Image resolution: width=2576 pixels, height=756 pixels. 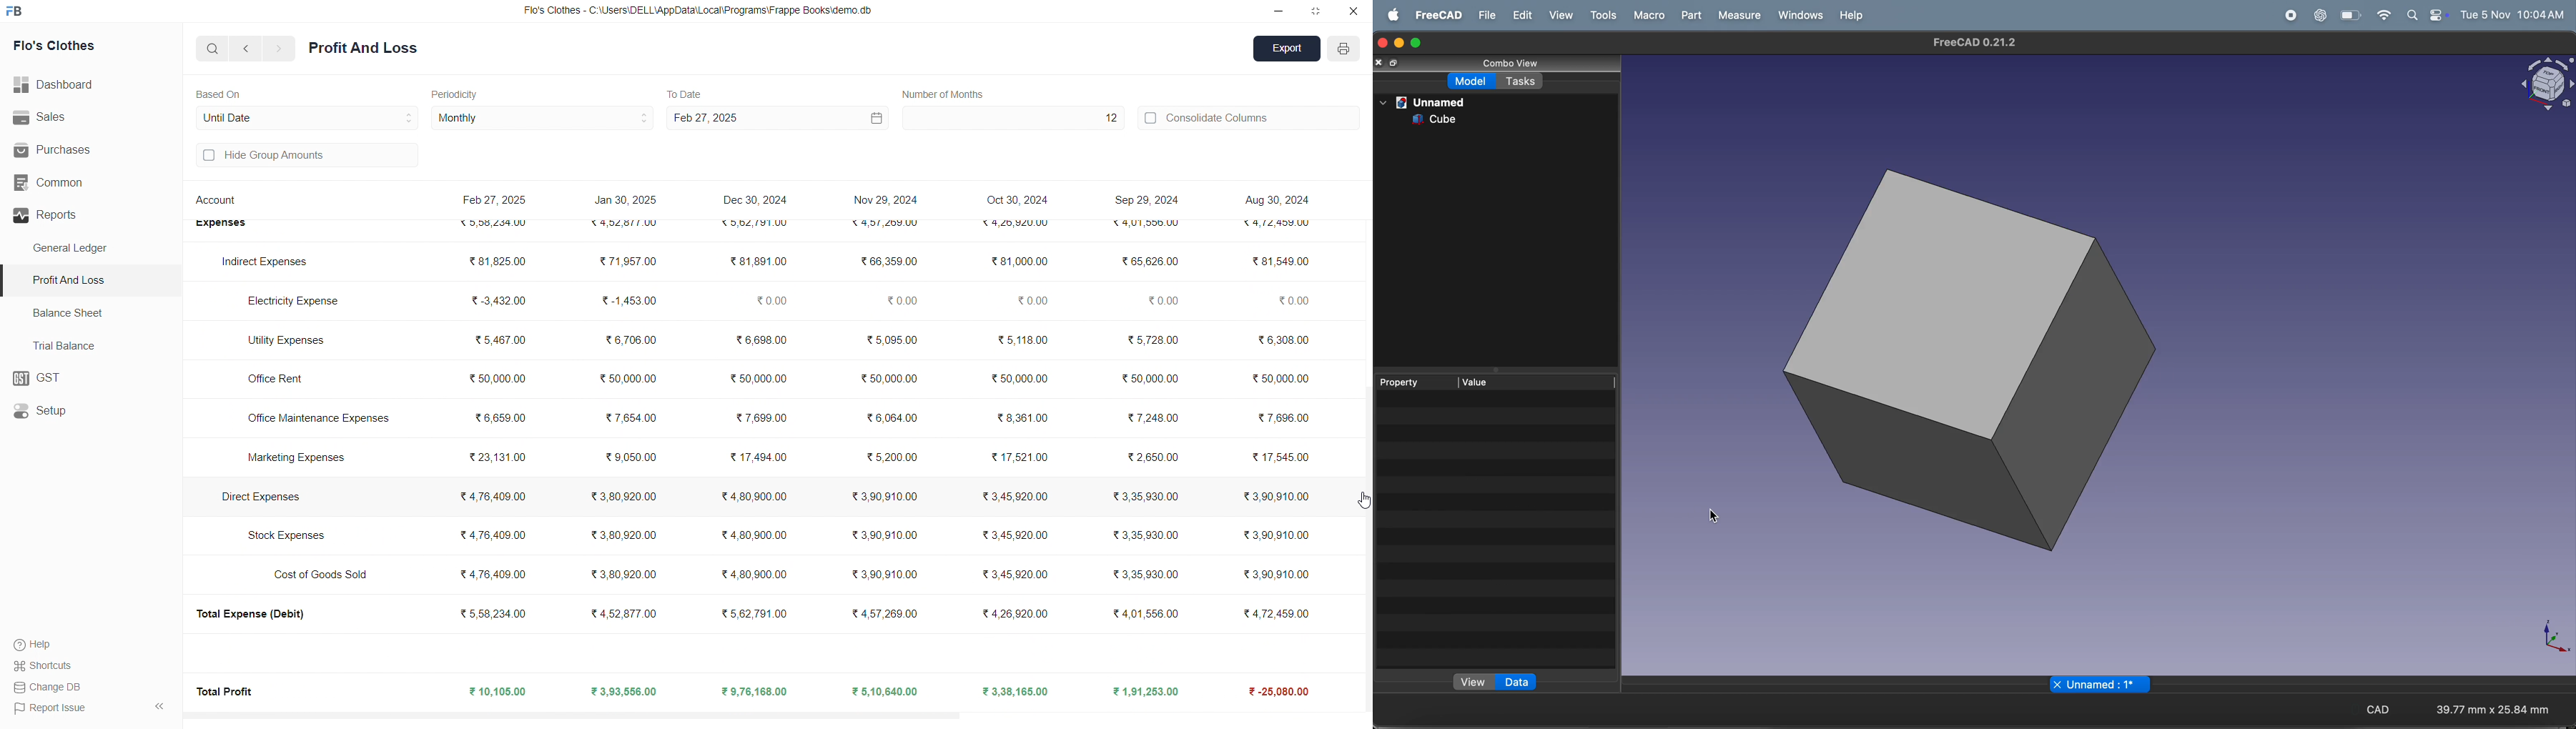 I want to click on Aug 30, 2024, so click(x=1275, y=199).